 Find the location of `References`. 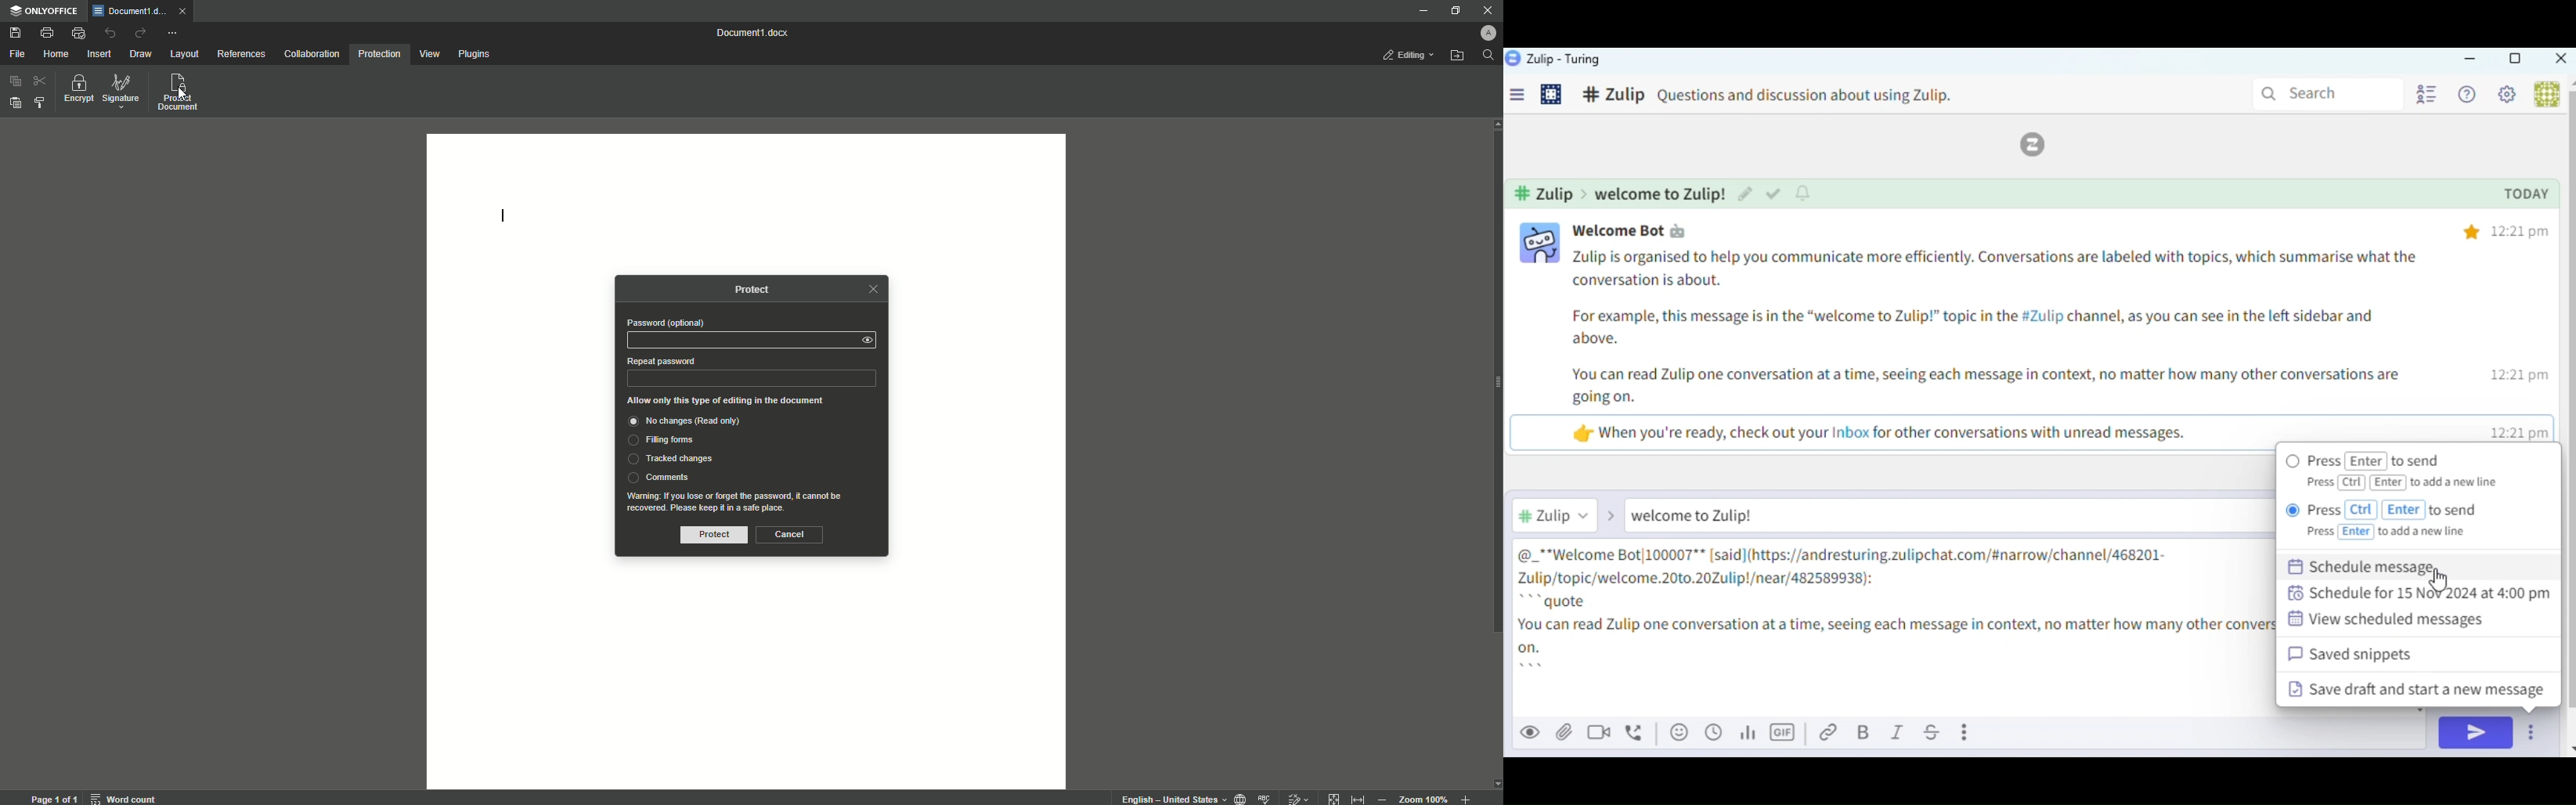

References is located at coordinates (240, 53).